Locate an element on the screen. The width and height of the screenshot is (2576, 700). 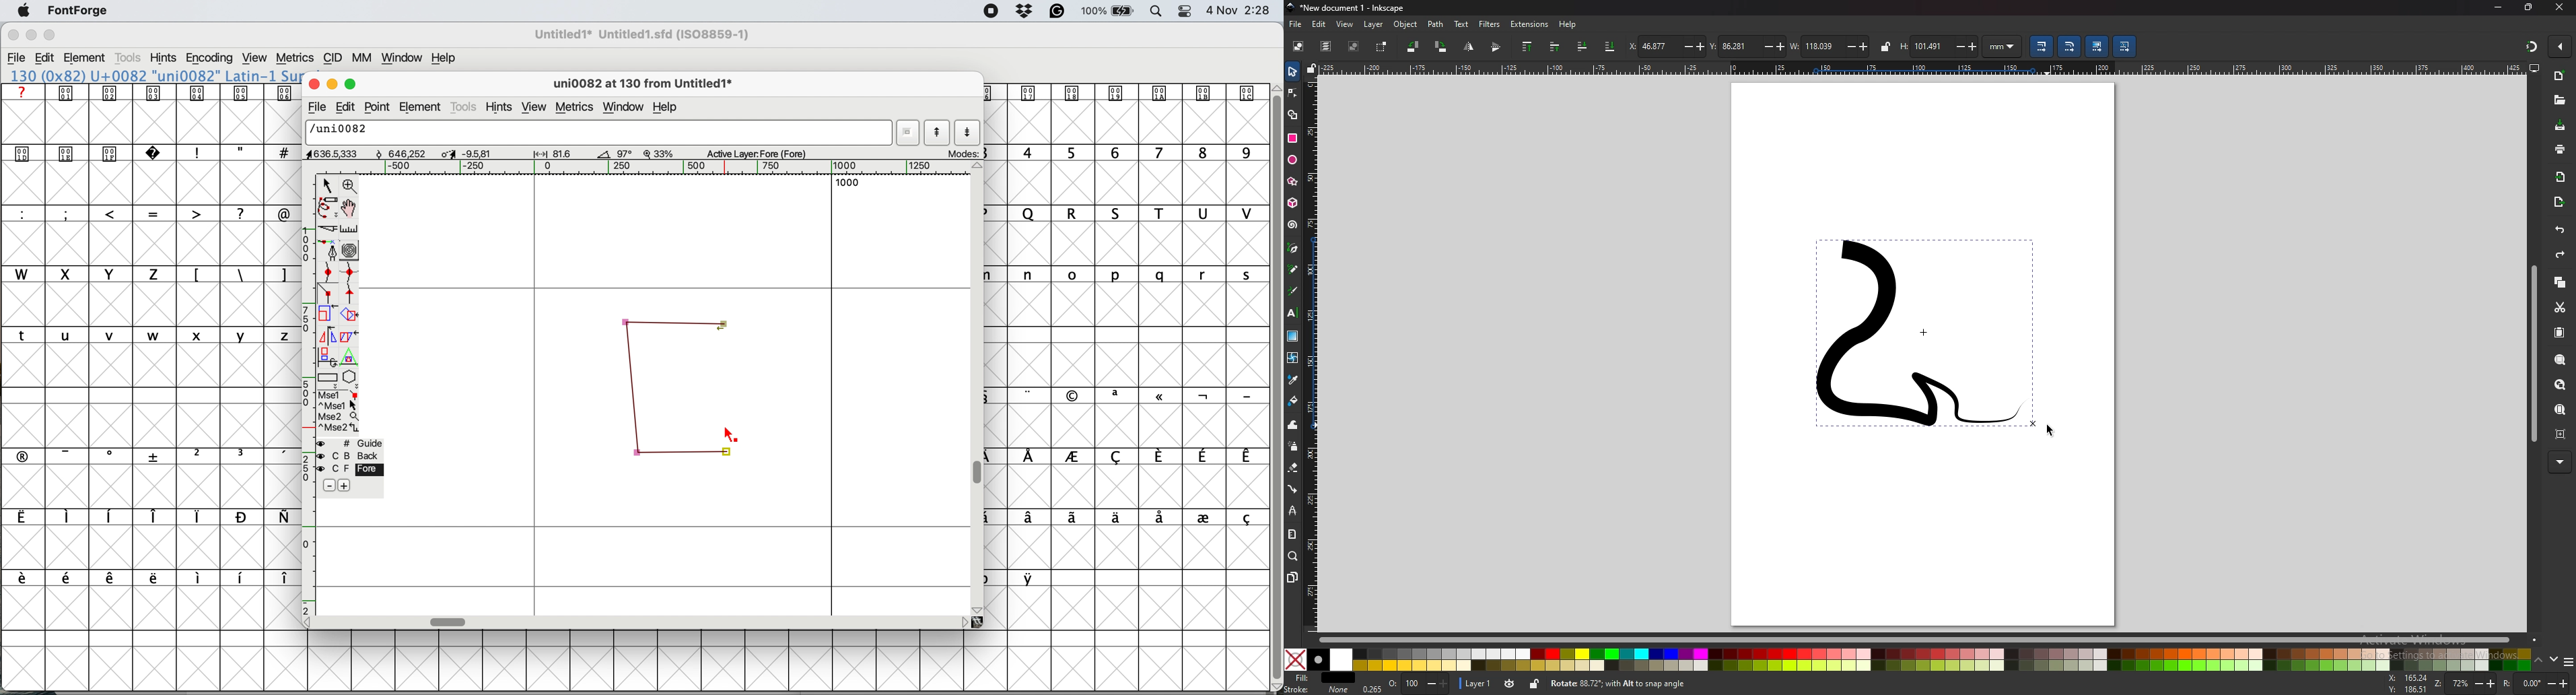
remove is located at coordinates (331, 486).